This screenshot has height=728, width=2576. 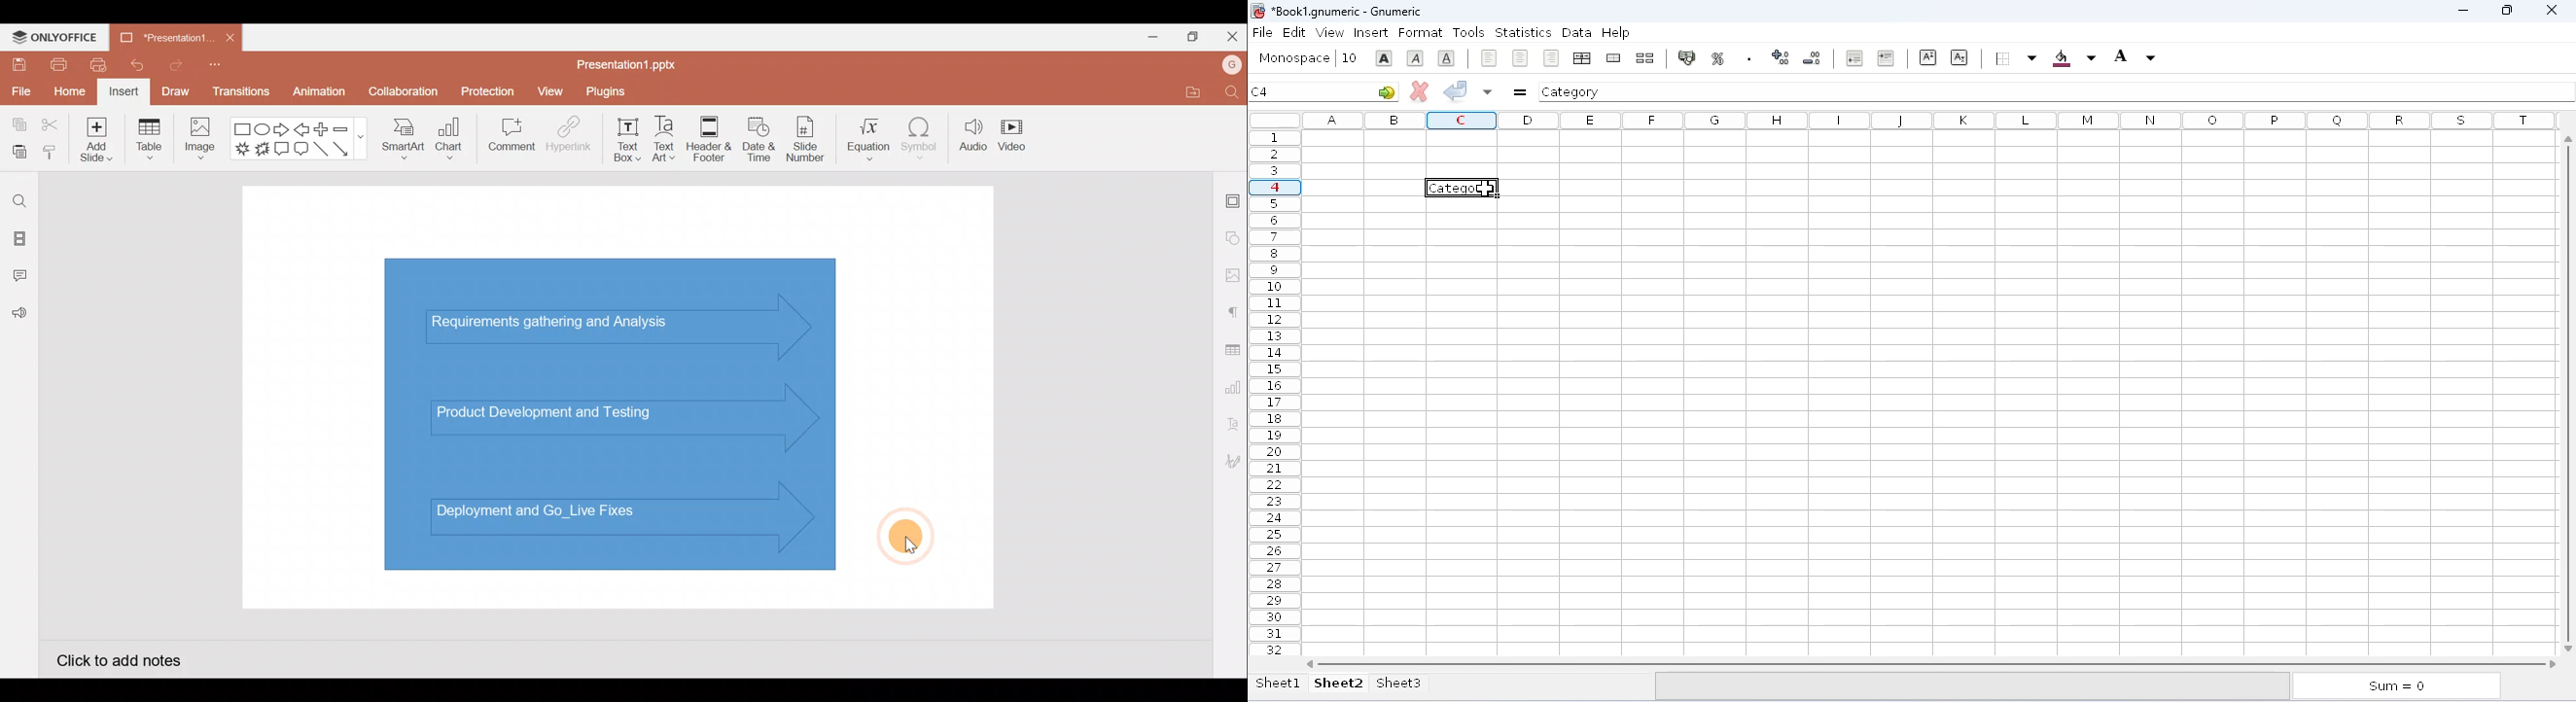 What do you see at coordinates (120, 659) in the screenshot?
I see `Click to add notes` at bounding box center [120, 659].